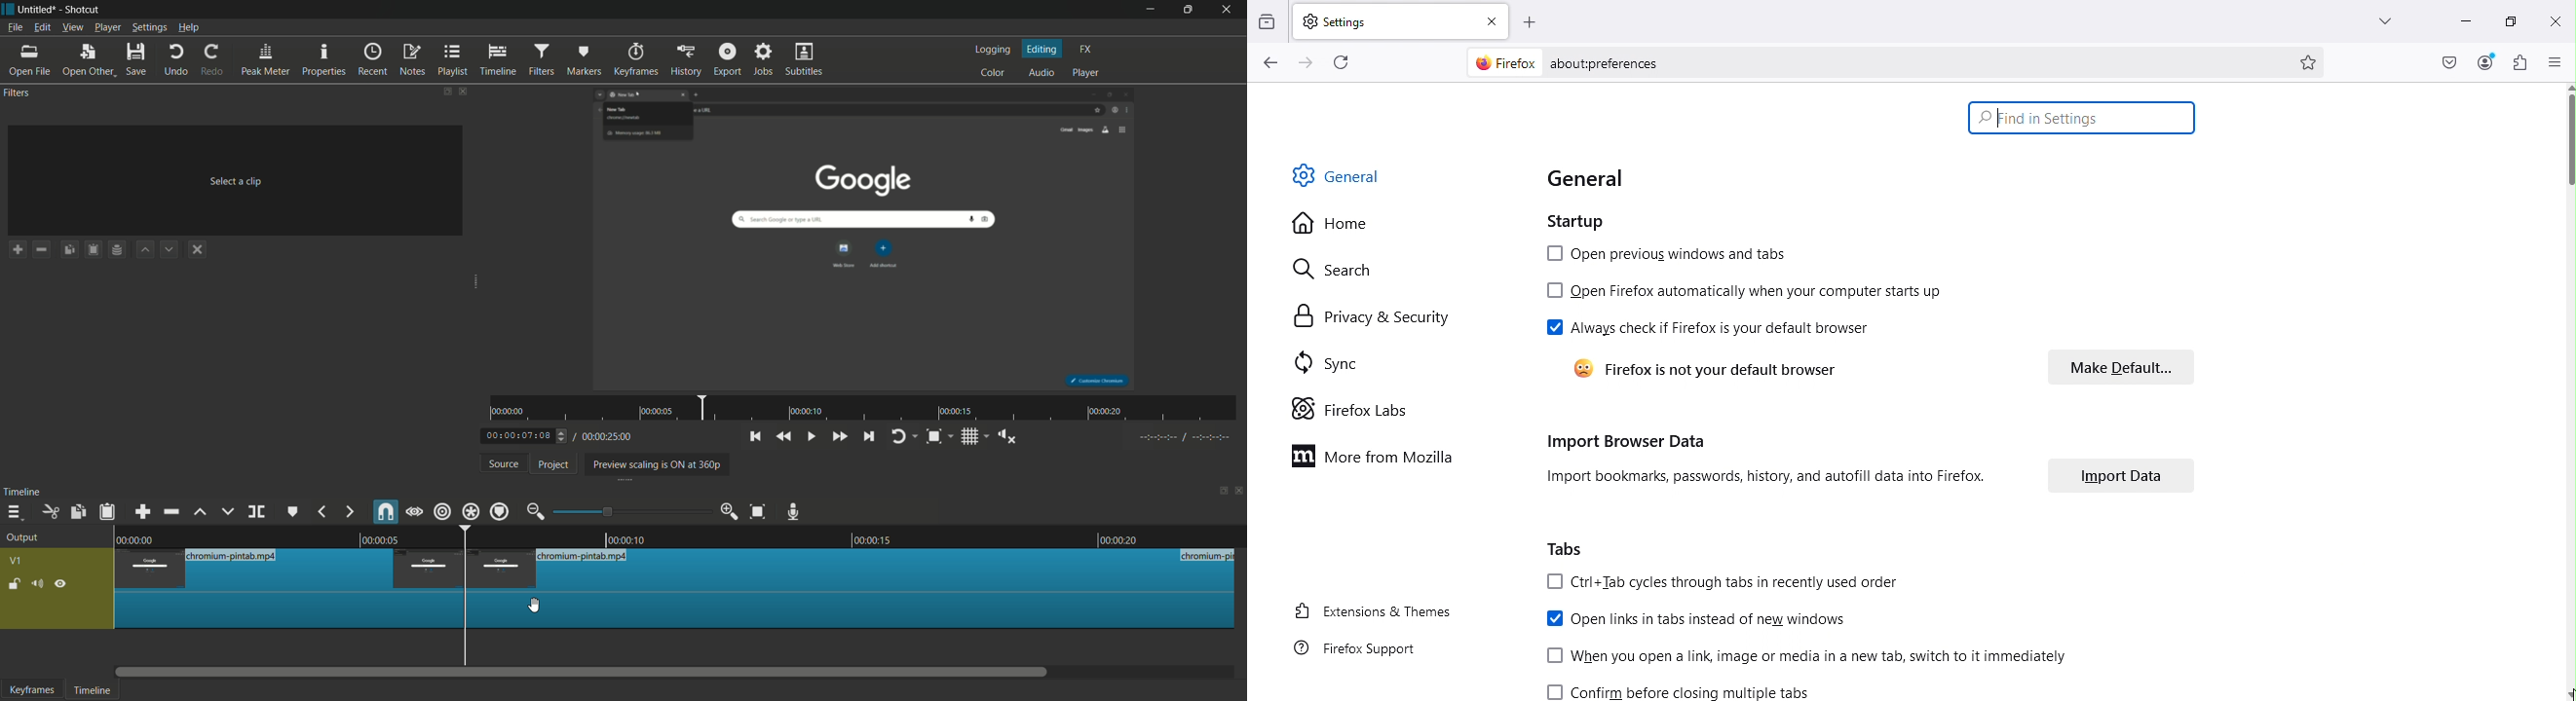  I want to click on ripple all tracks, so click(470, 511).